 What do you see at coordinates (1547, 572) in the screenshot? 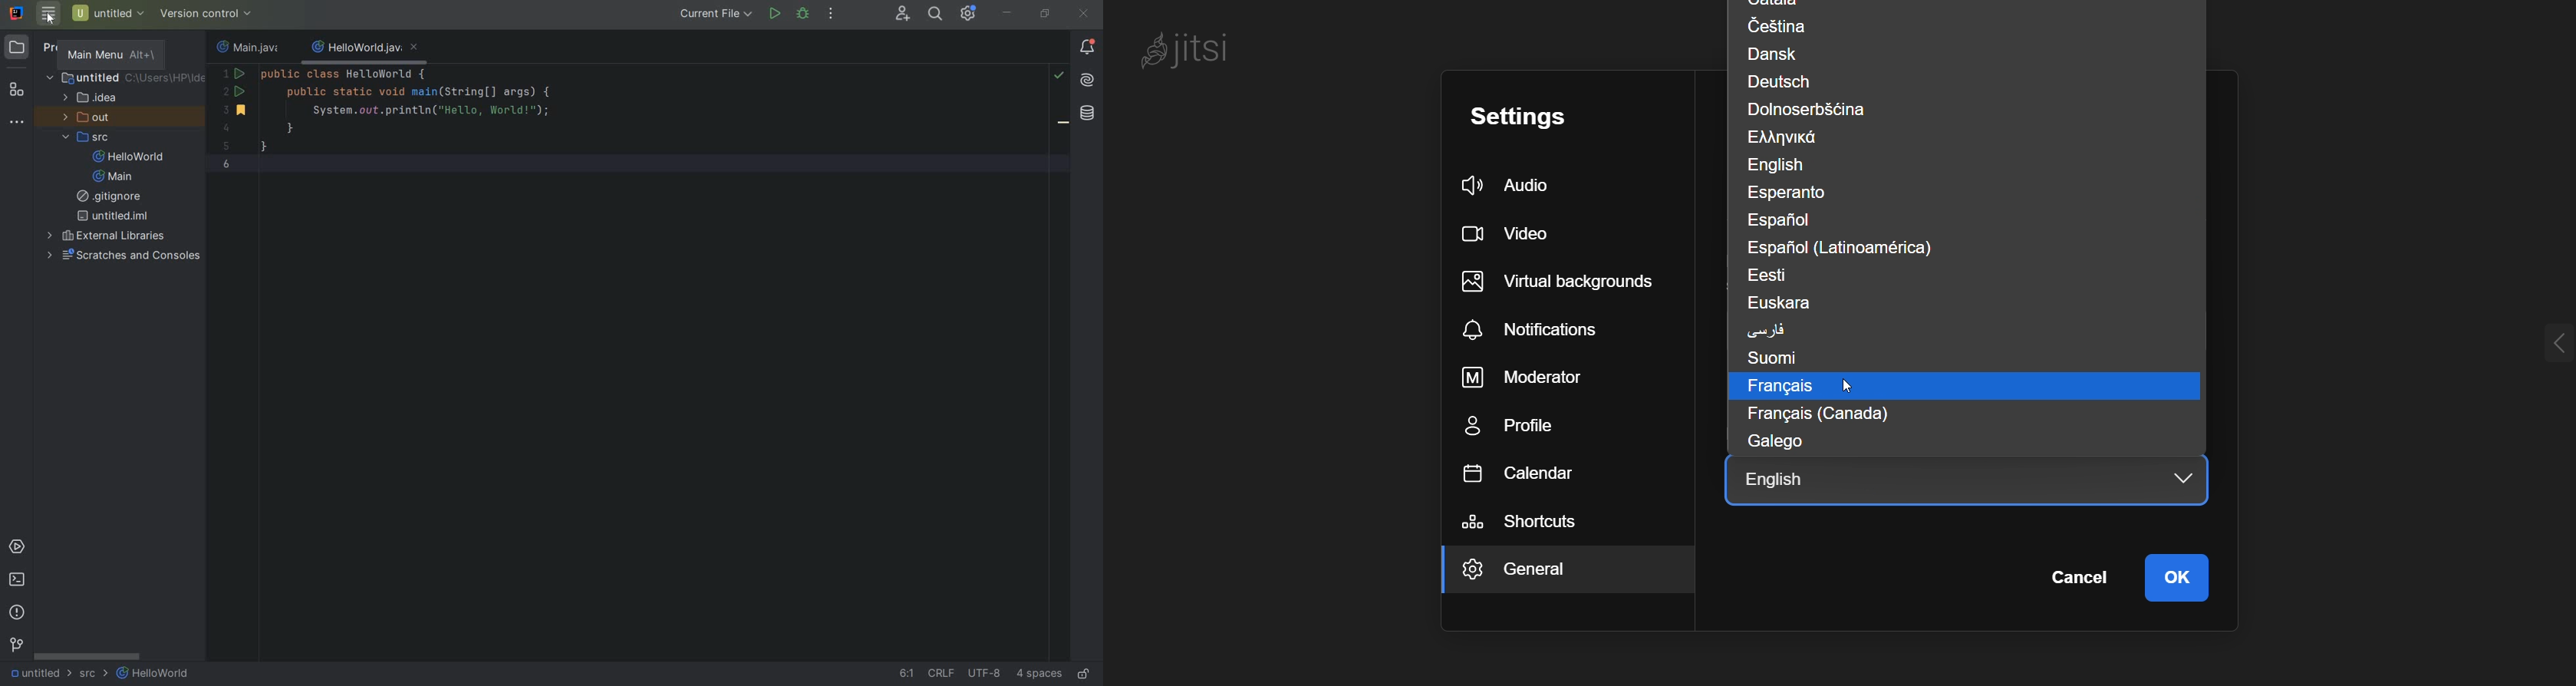
I see `General` at bounding box center [1547, 572].